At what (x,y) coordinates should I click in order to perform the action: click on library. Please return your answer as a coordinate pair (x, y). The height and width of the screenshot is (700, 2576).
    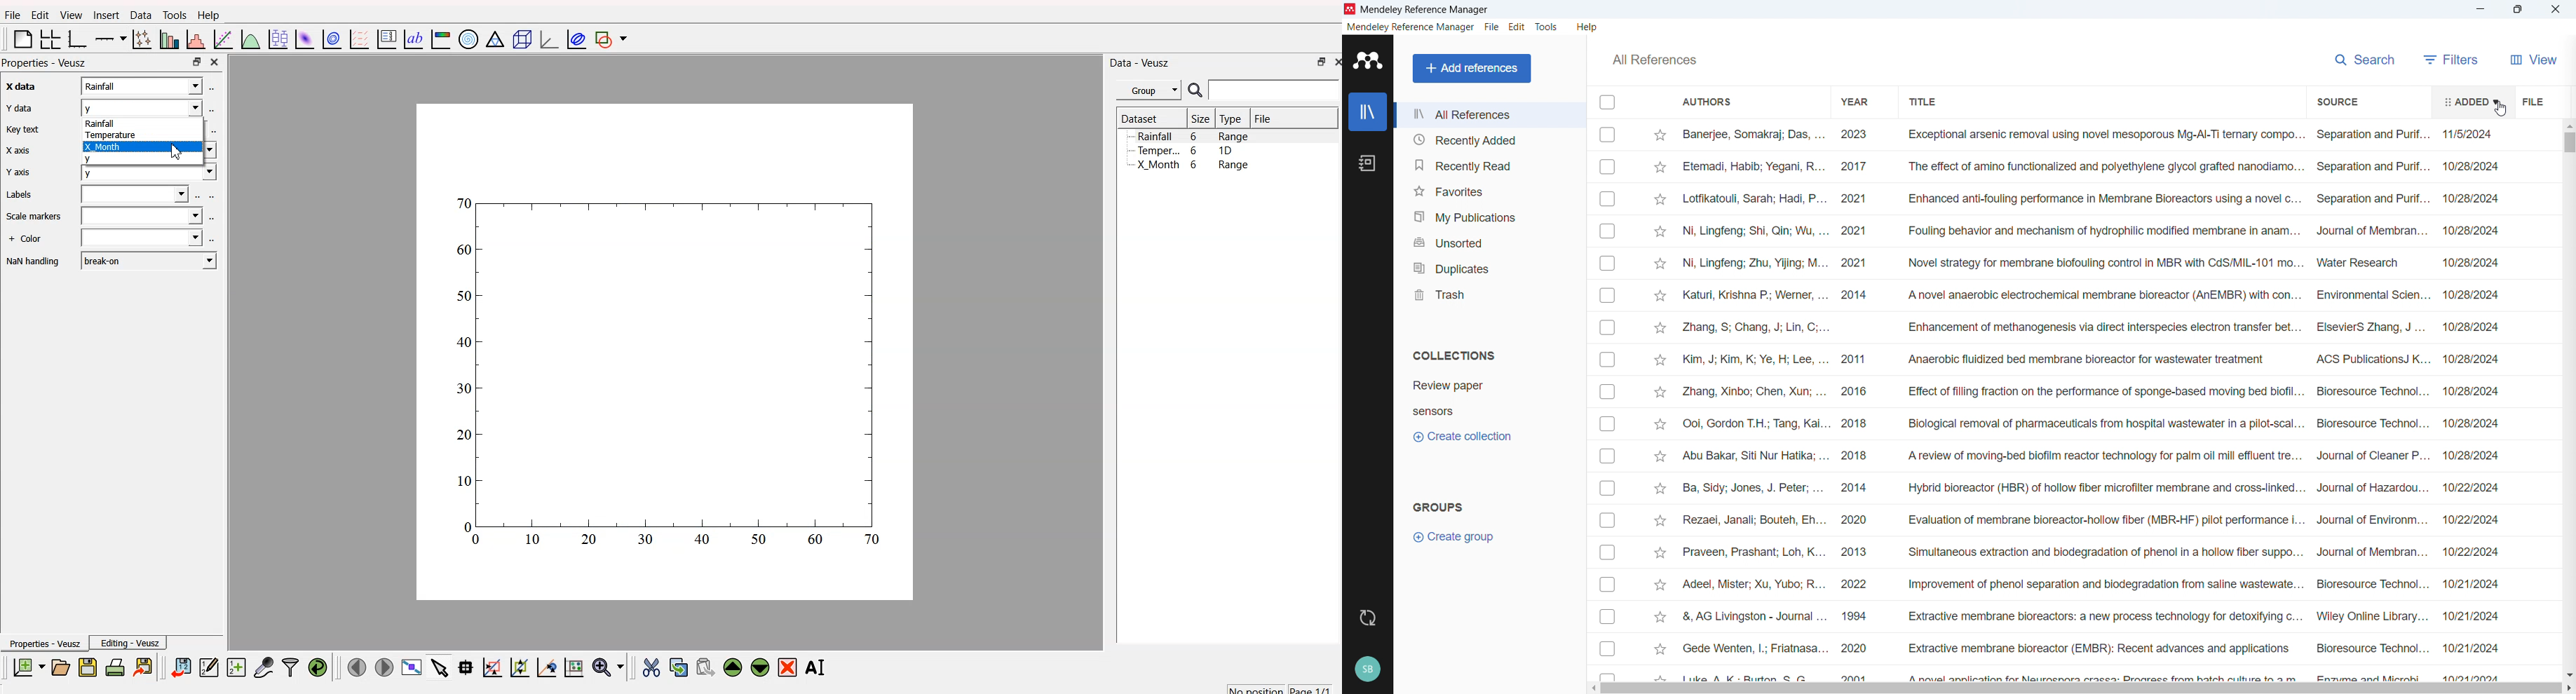
    Looking at the image, I should click on (1368, 112).